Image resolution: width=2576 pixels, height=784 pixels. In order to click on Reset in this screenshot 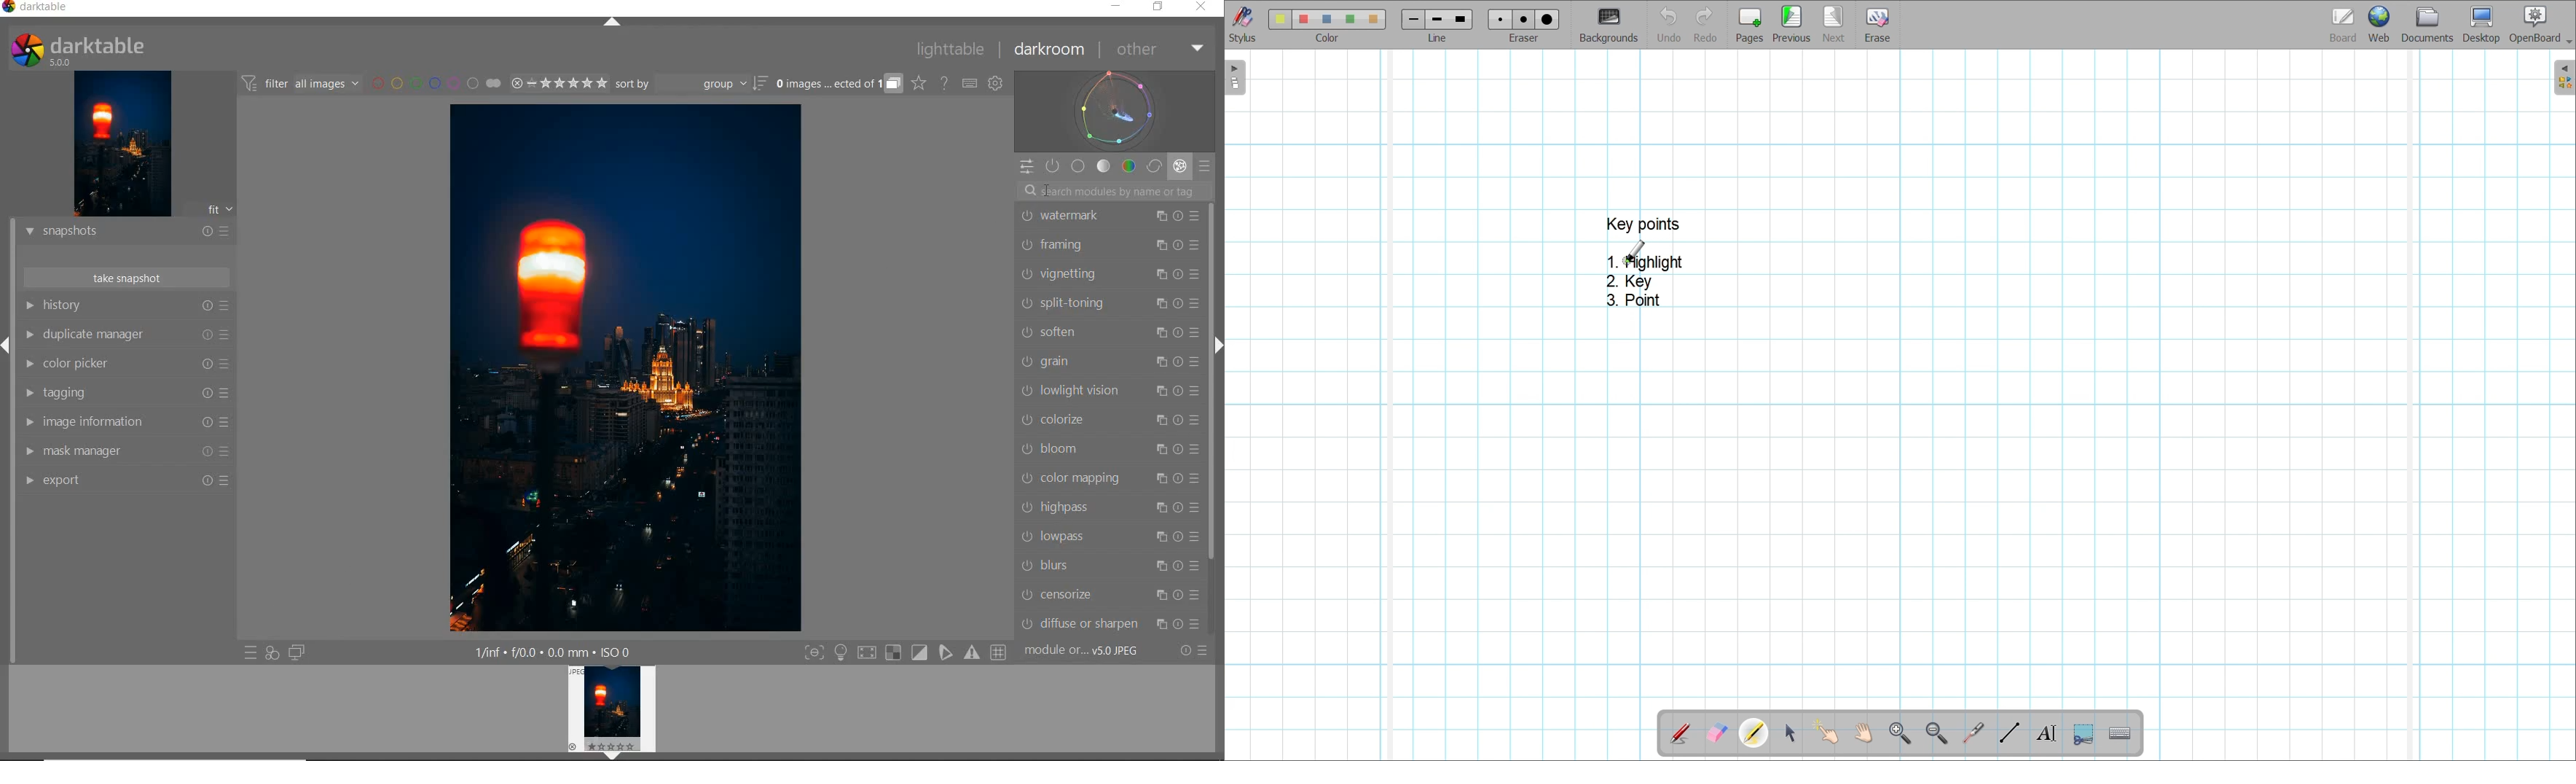, I will do `click(209, 424)`.